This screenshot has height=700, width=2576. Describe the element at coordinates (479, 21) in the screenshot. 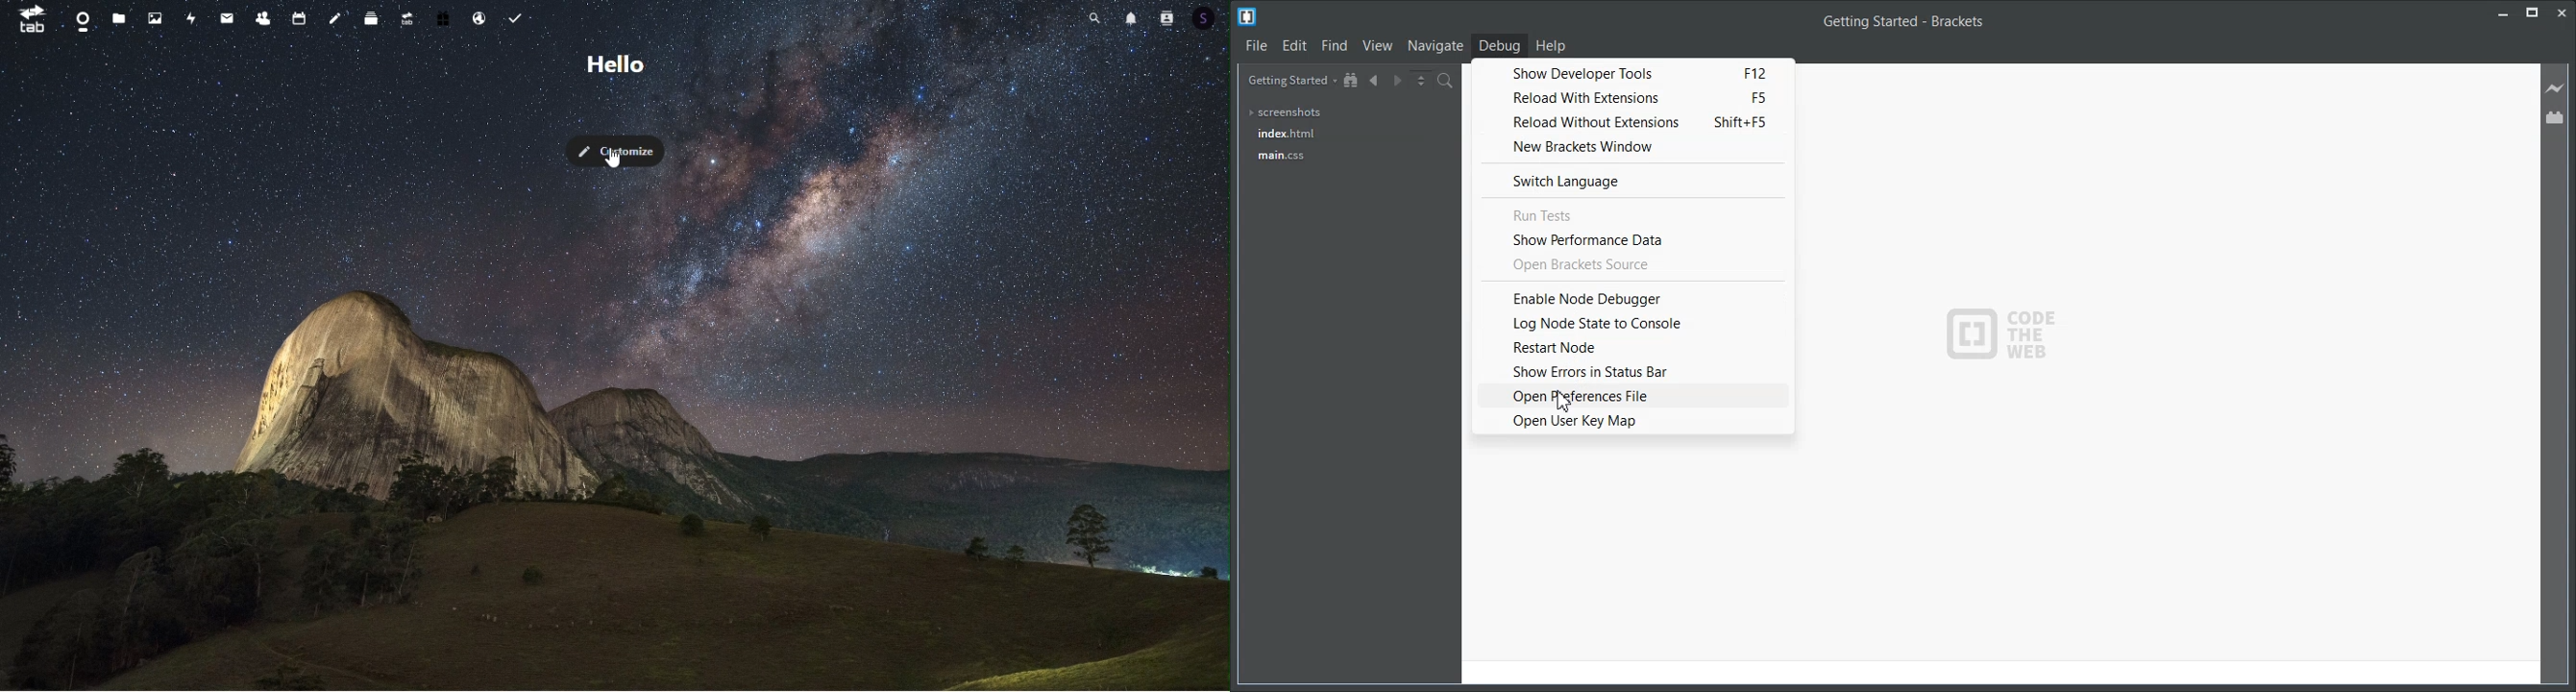

I see `Email hosting` at that location.